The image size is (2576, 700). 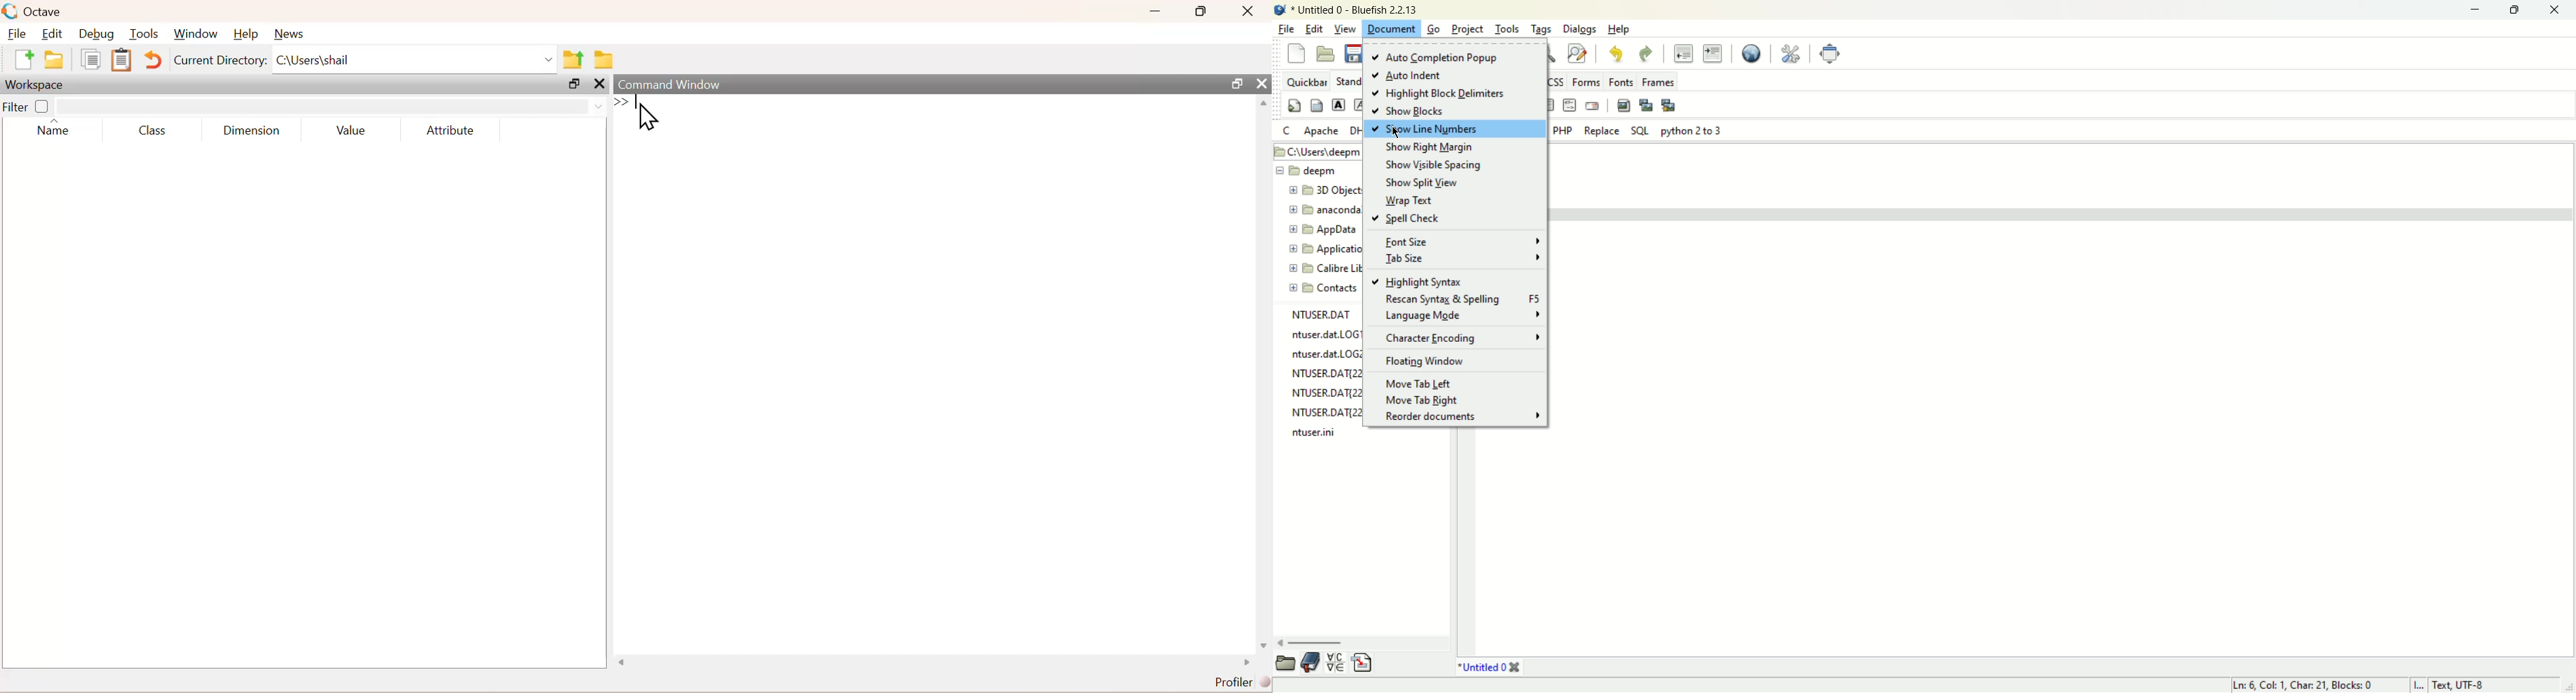 What do you see at coordinates (1394, 134) in the screenshot?
I see `cursor ` at bounding box center [1394, 134].